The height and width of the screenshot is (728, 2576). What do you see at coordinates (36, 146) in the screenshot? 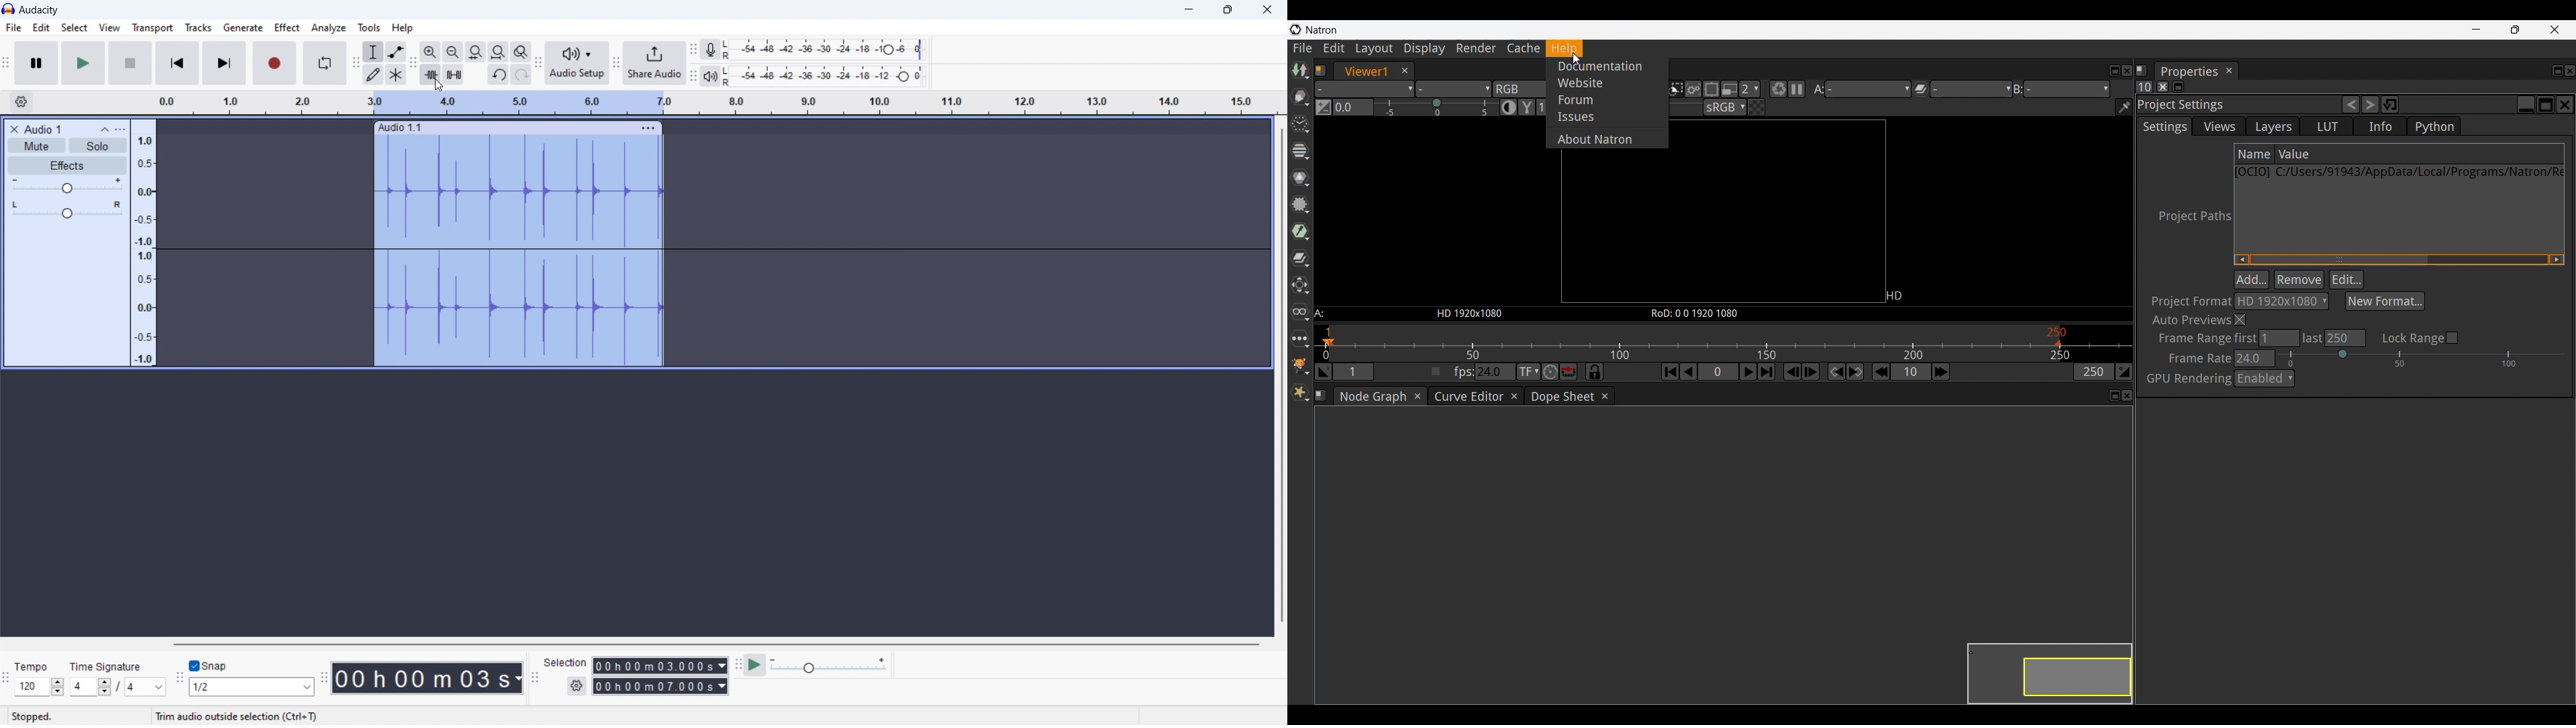
I see `mute` at bounding box center [36, 146].